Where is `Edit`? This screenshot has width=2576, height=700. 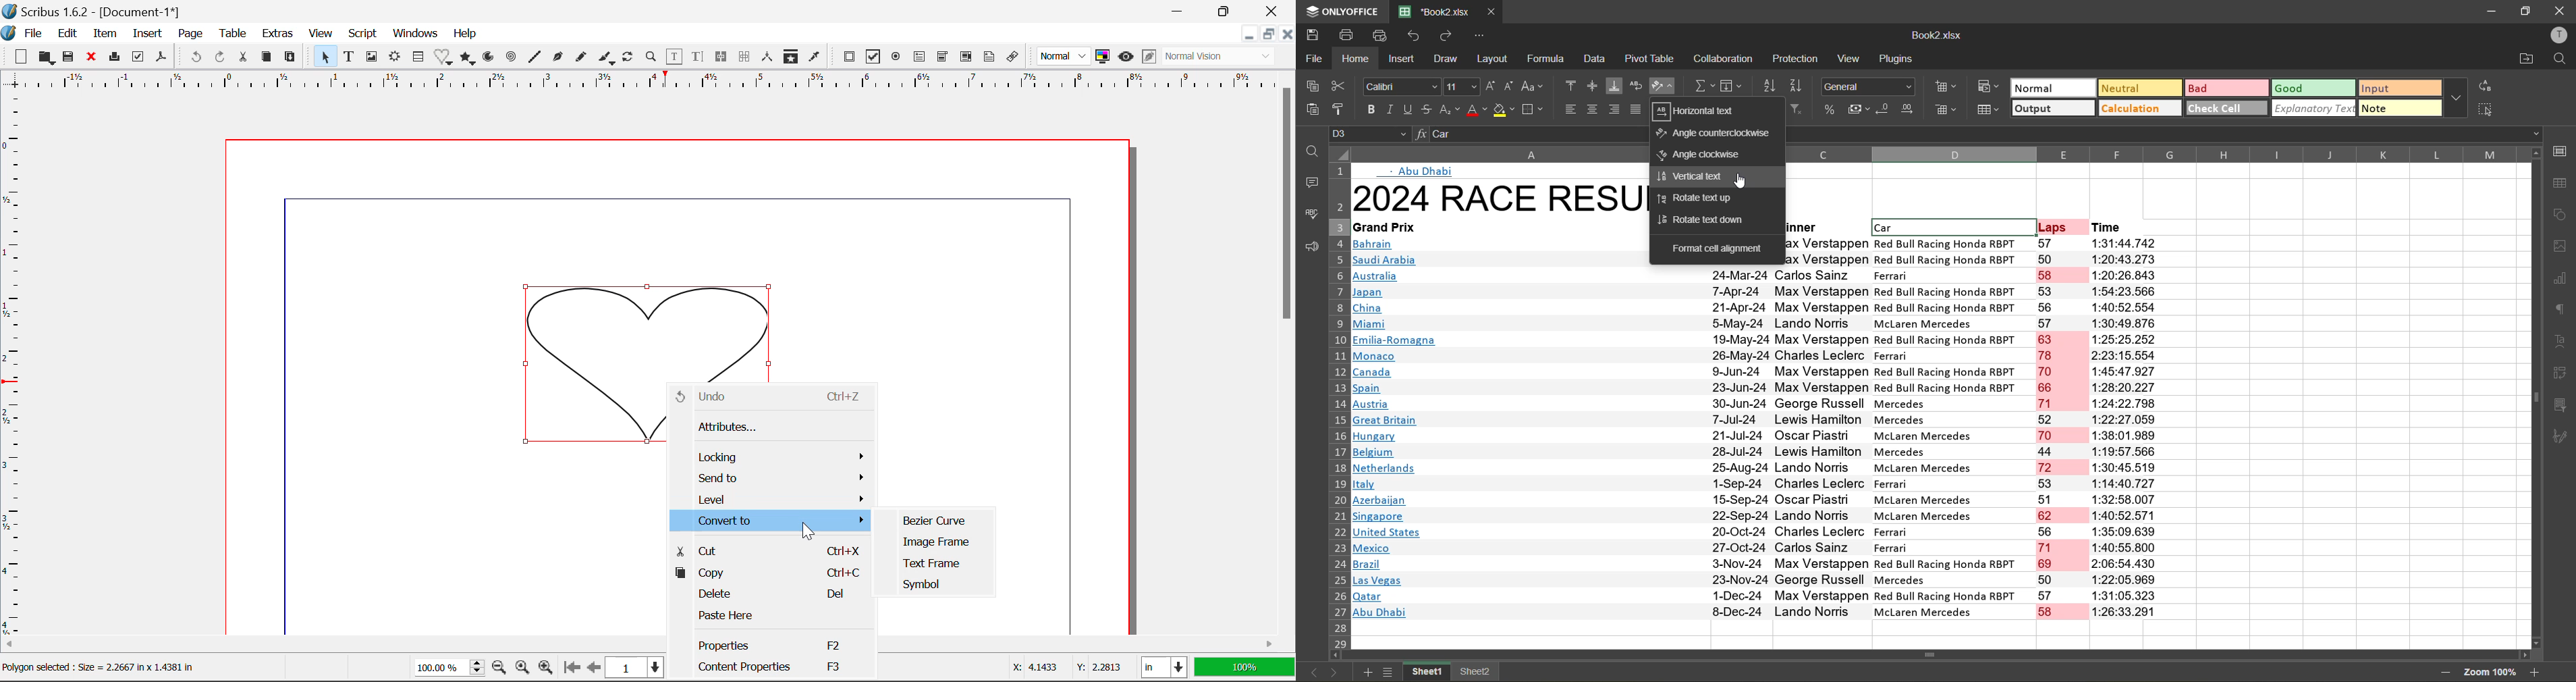
Edit is located at coordinates (67, 34).